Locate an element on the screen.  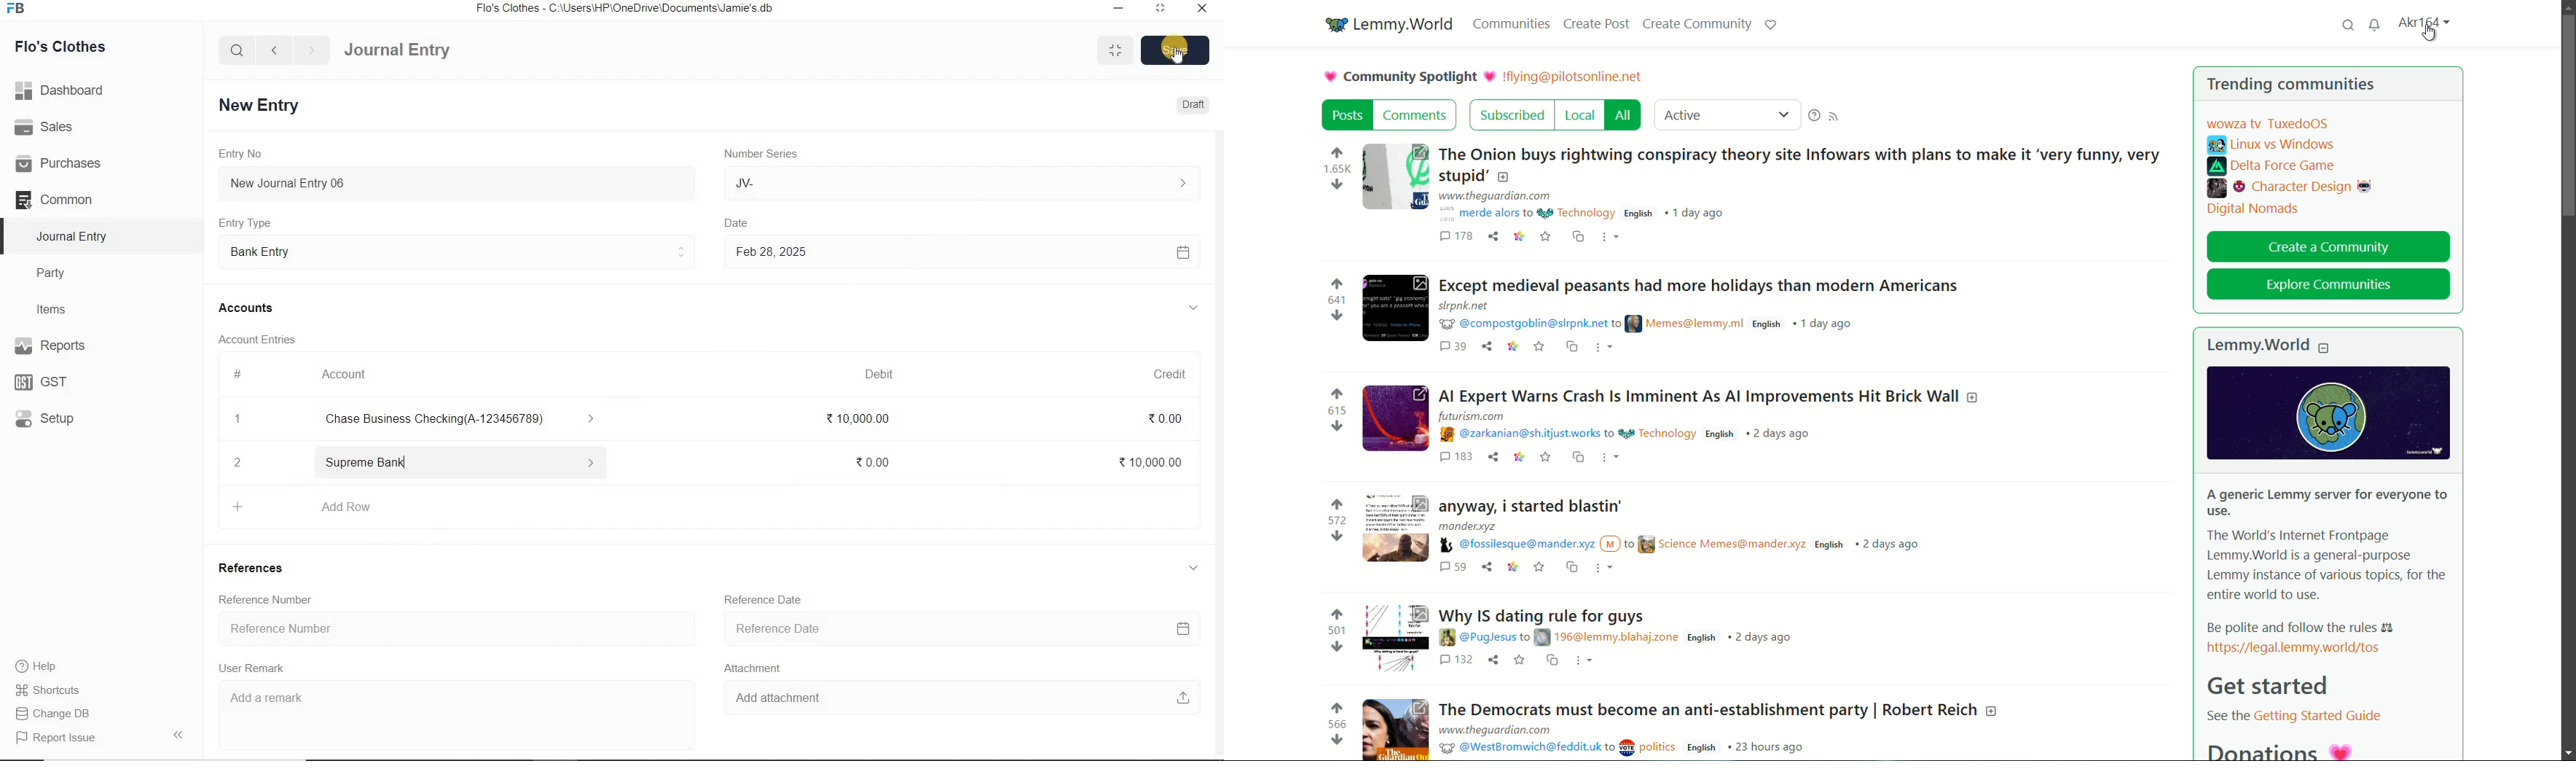
Frappe Books logo is located at coordinates (19, 10).